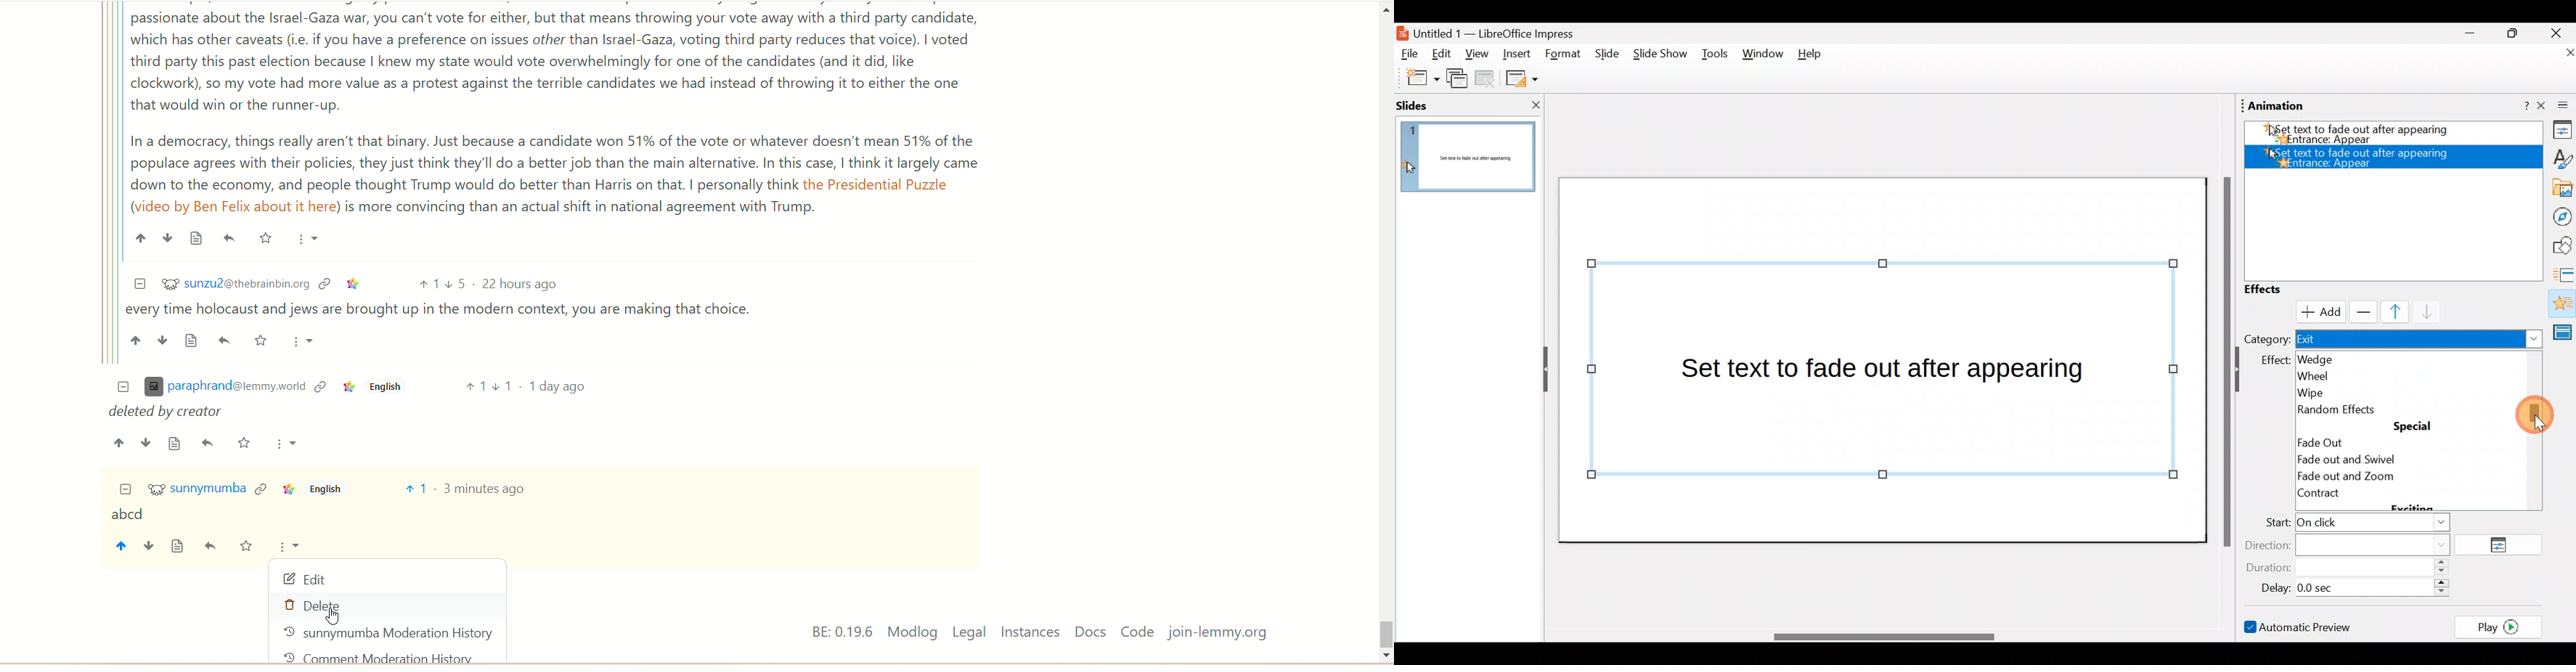 The image size is (2576, 672). What do you see at coordinates (193, 340) in the screenshot?
I see `Source` at bounding box center [193, 340].